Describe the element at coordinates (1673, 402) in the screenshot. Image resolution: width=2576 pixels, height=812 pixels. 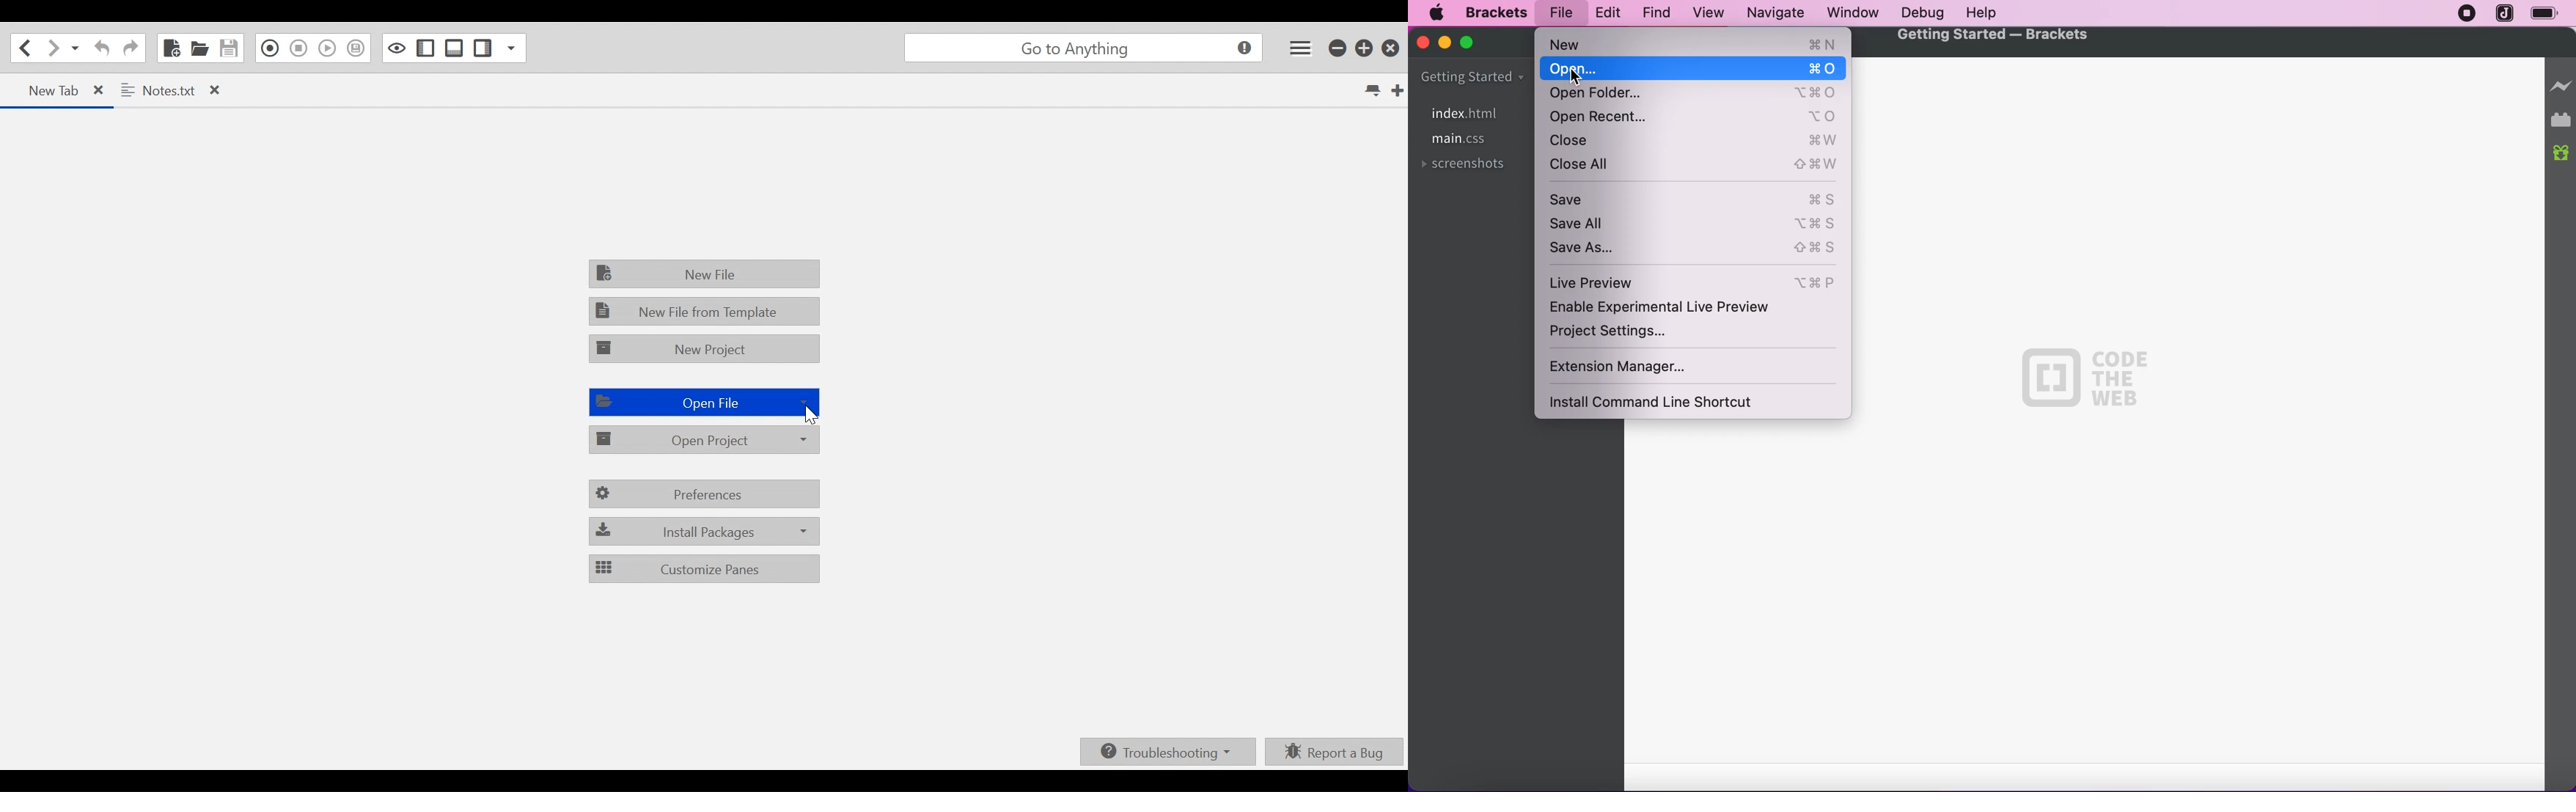
I see `install command line shortcut` at that location.